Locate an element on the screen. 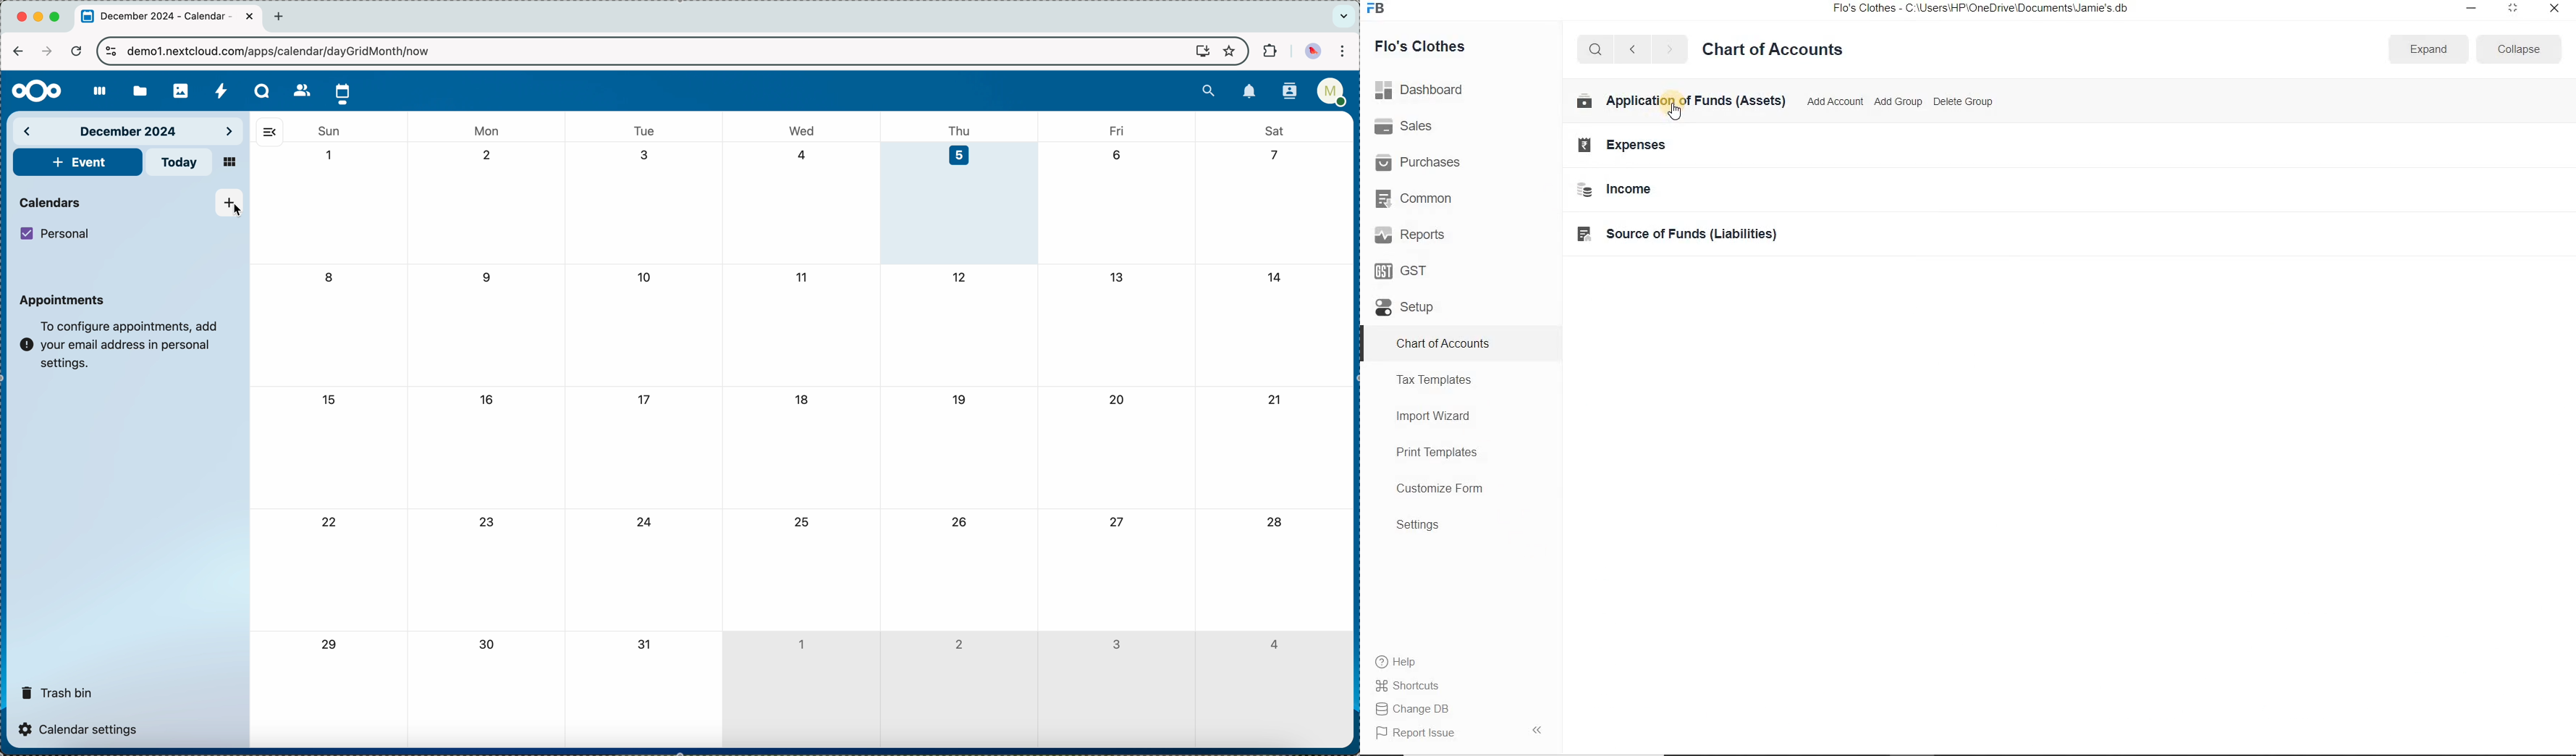 The image size is (2576, 756). Customize Form is located at coordinates (1446, 490).